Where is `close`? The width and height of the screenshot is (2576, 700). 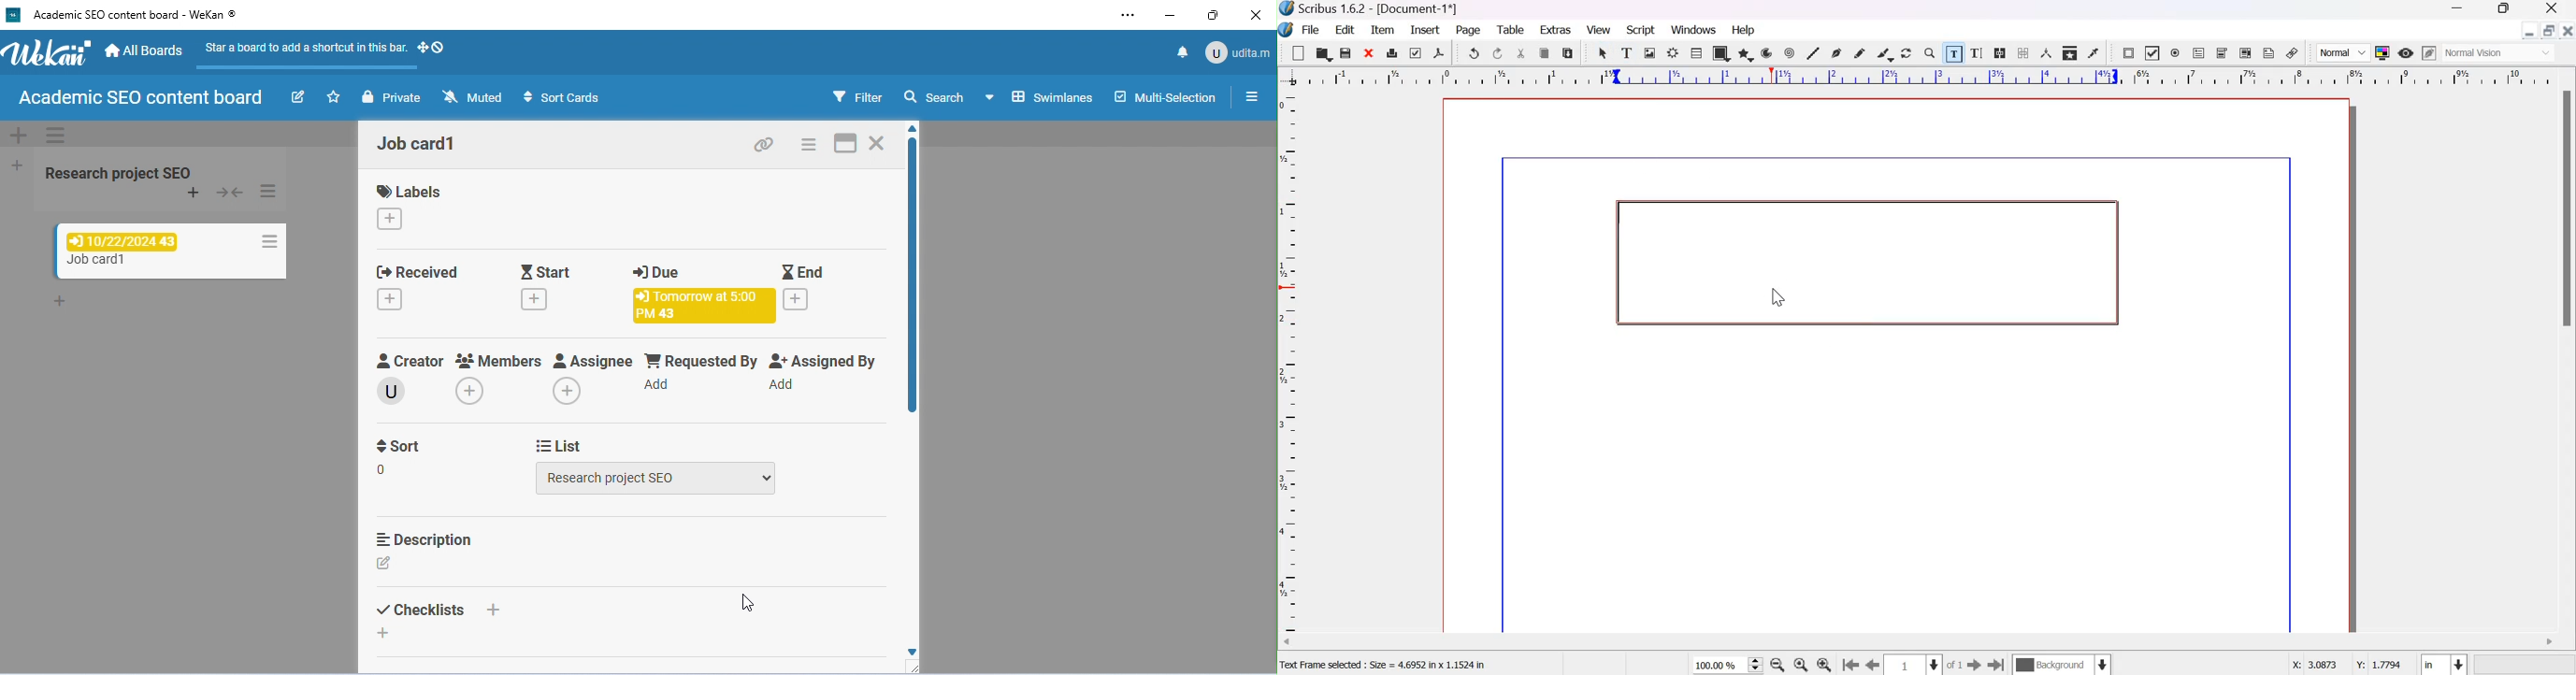 close is located at coordinates (1255, 16).